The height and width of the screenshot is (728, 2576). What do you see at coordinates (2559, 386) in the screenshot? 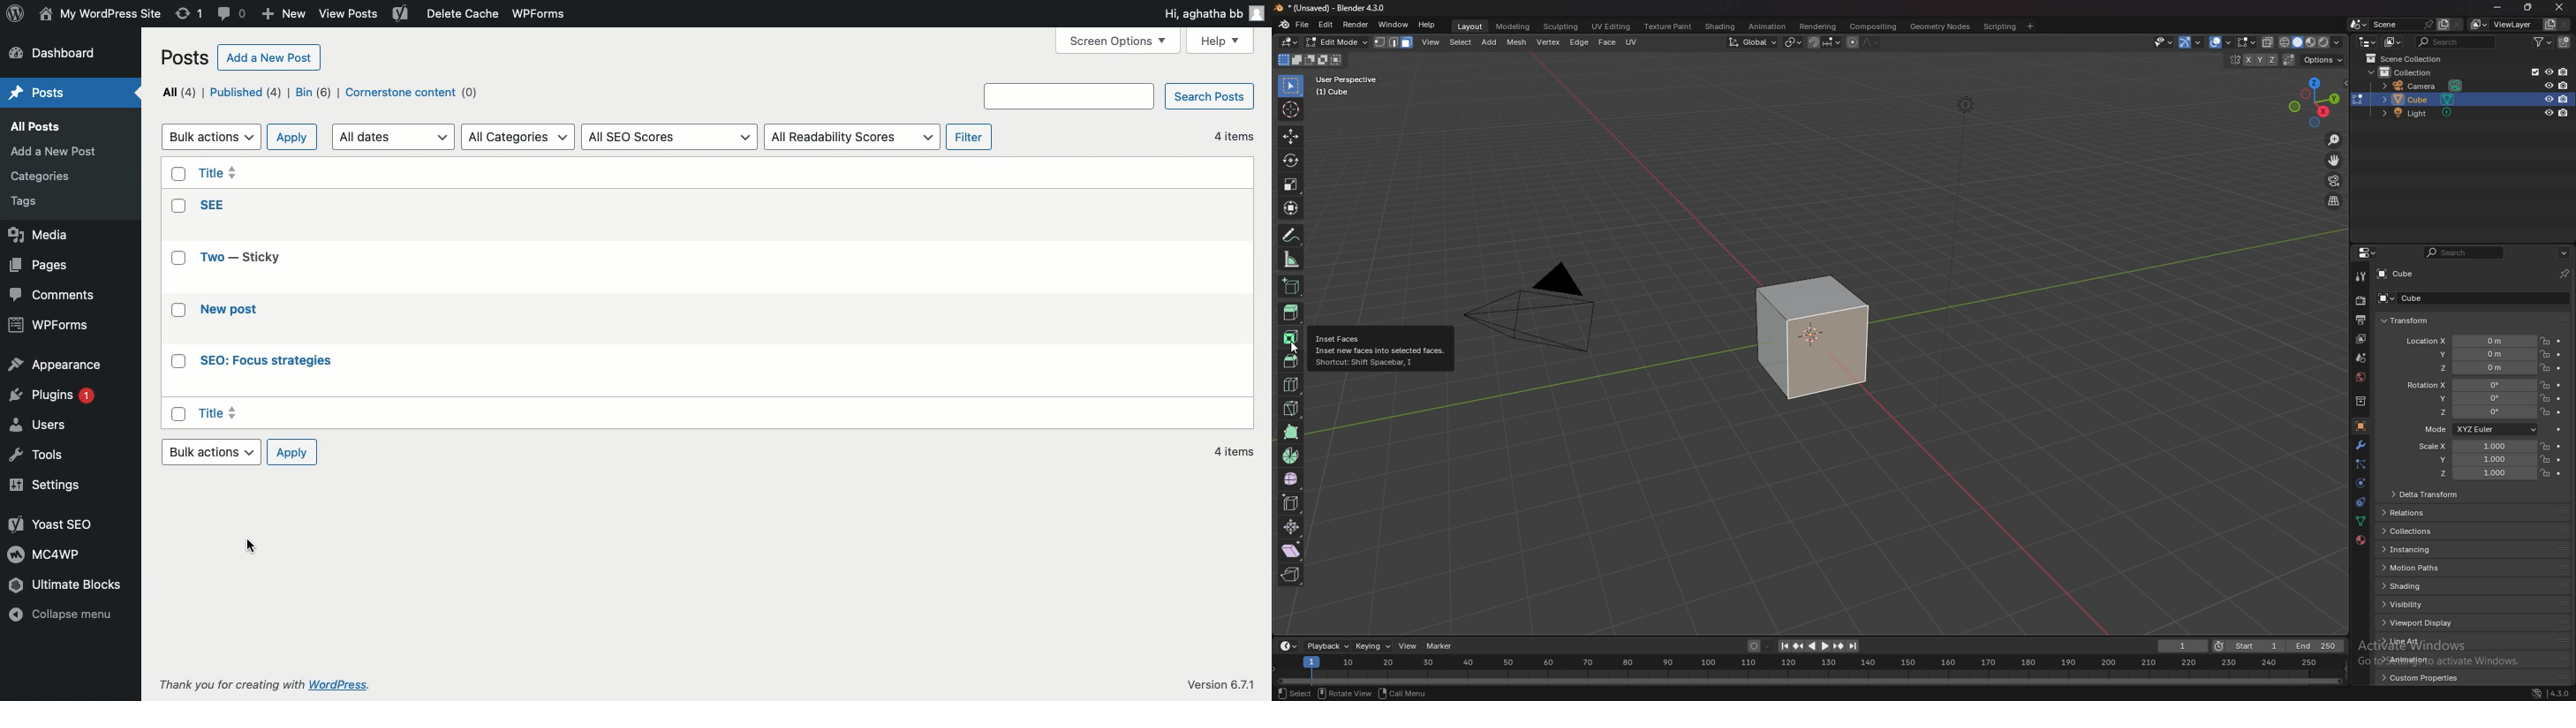
I see `animate property` at bounding box center [2559, 386].